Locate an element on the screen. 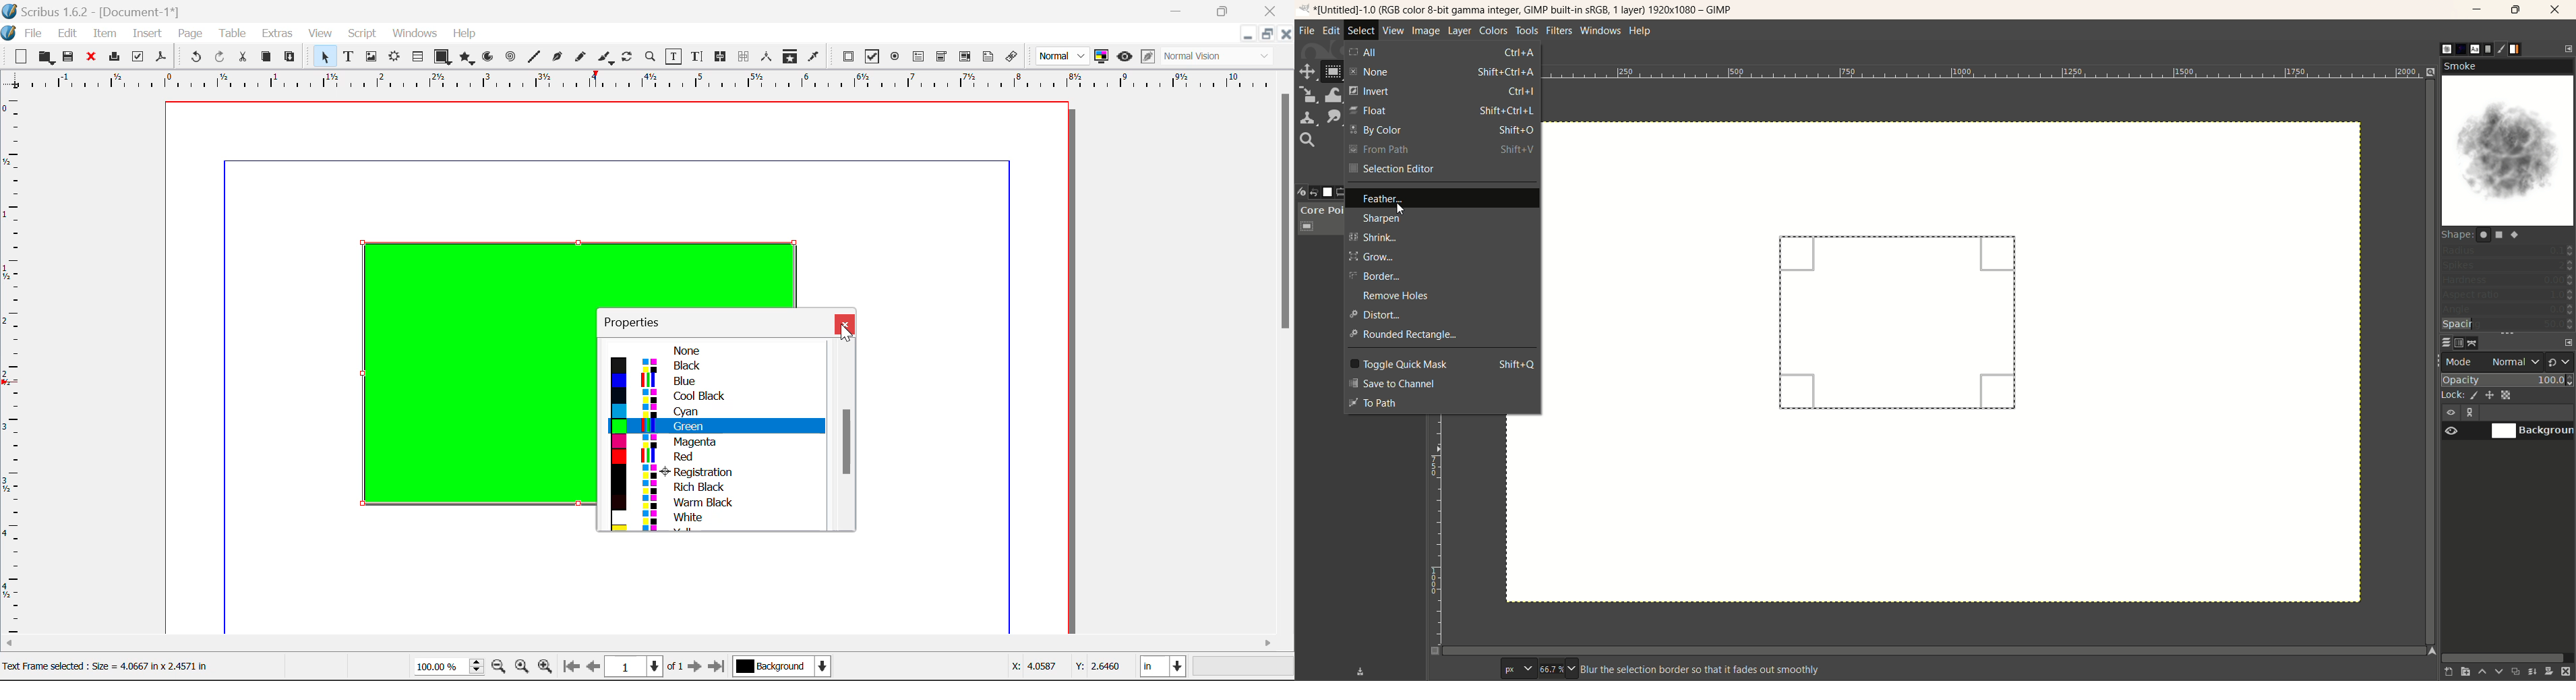 This screenshot has width=2576, height=700. Next Page is located at coordinates (697, 669).